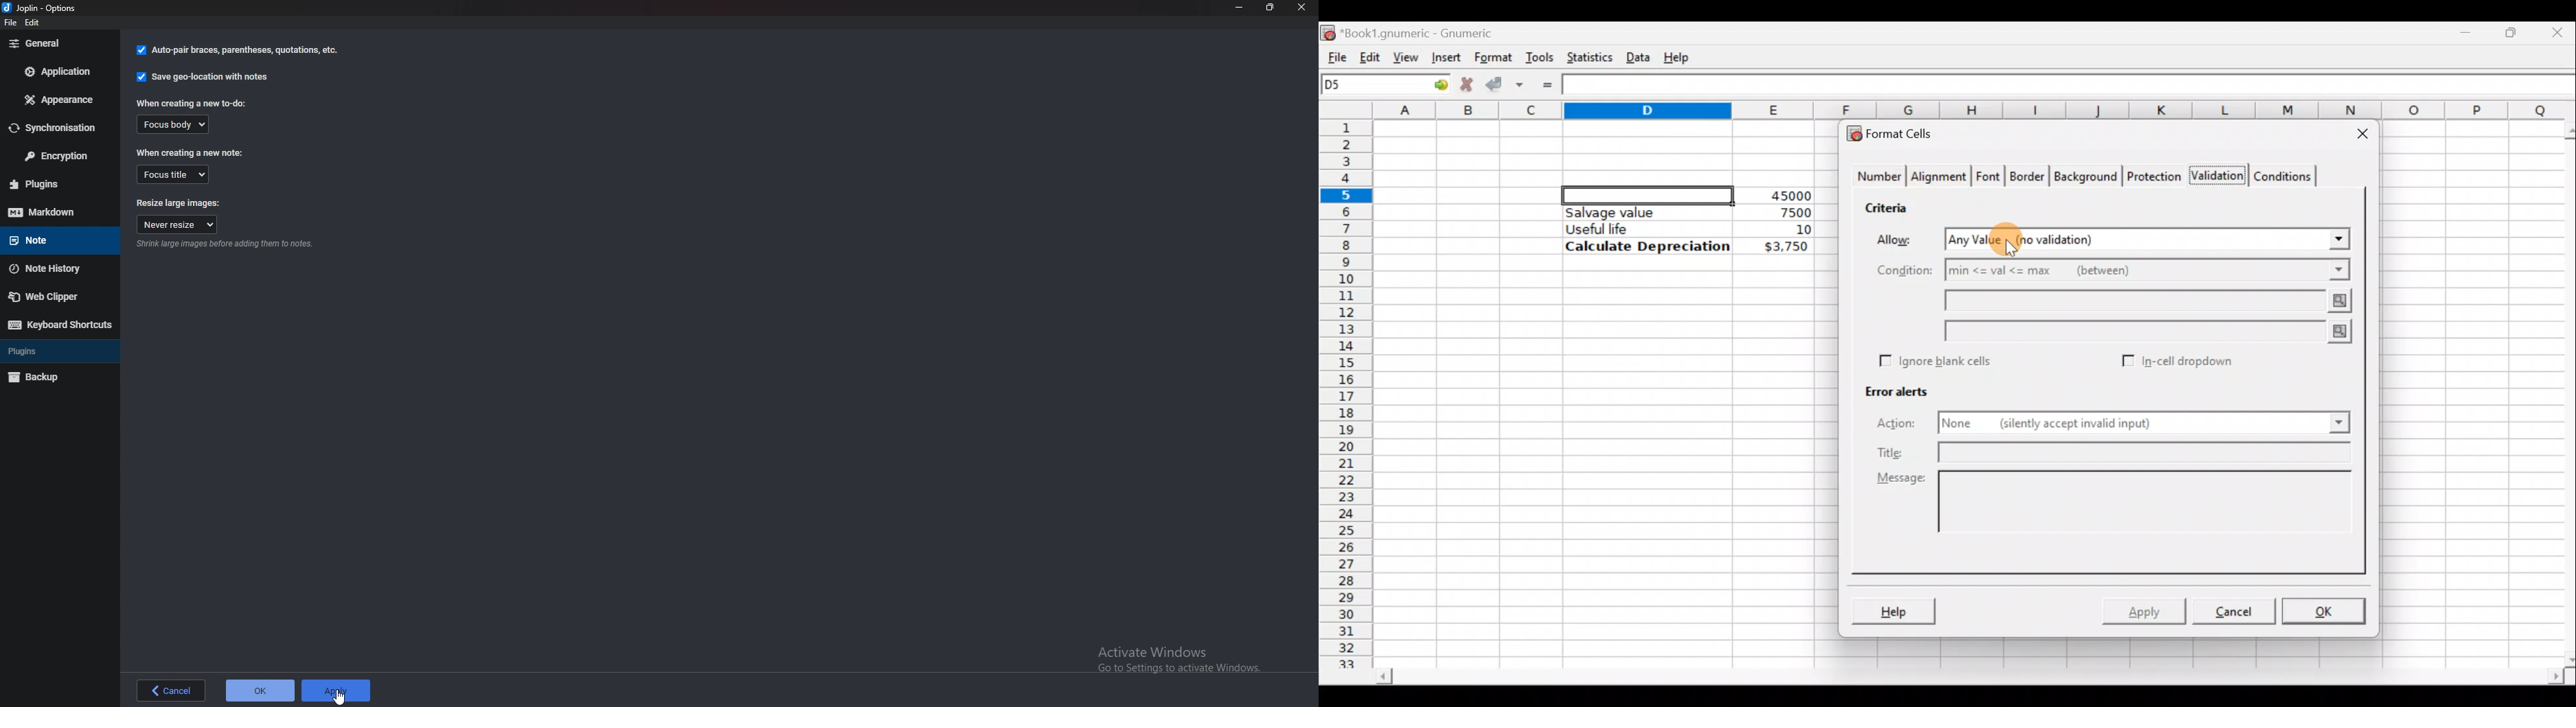  I want to click on Synchronization, so click(59, 128).